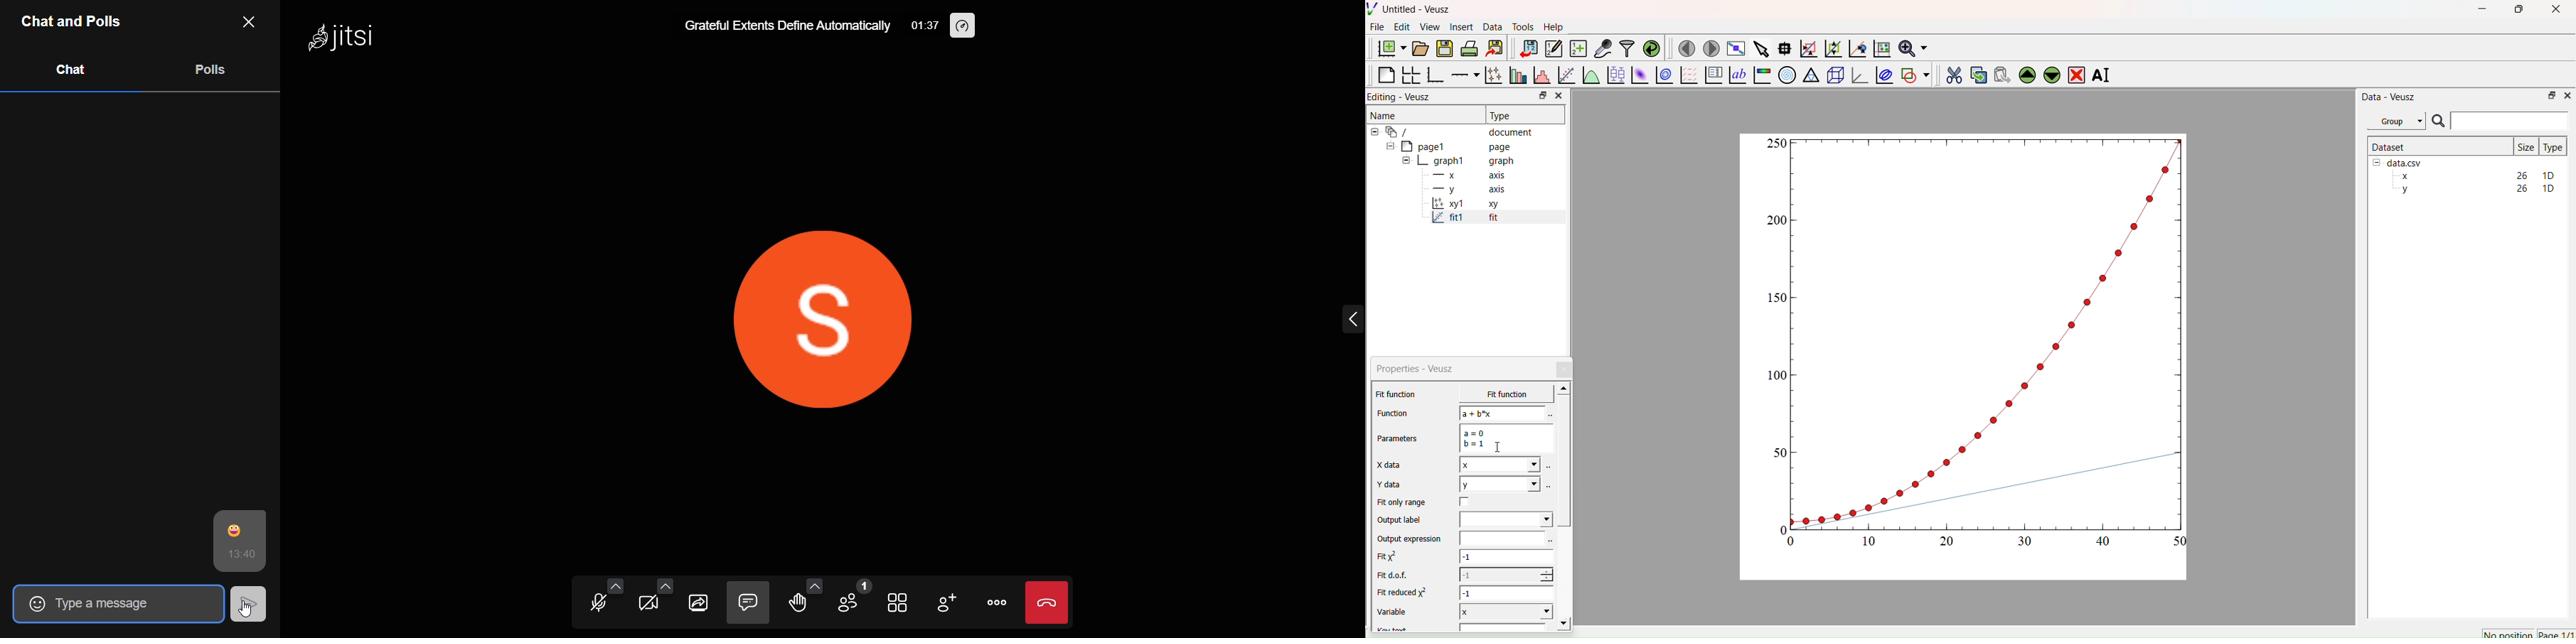 This screenshot has height=644, width=2576. Describe the element at coordinates (2076, 74) in the screenshot. I see `Remove` at that location.